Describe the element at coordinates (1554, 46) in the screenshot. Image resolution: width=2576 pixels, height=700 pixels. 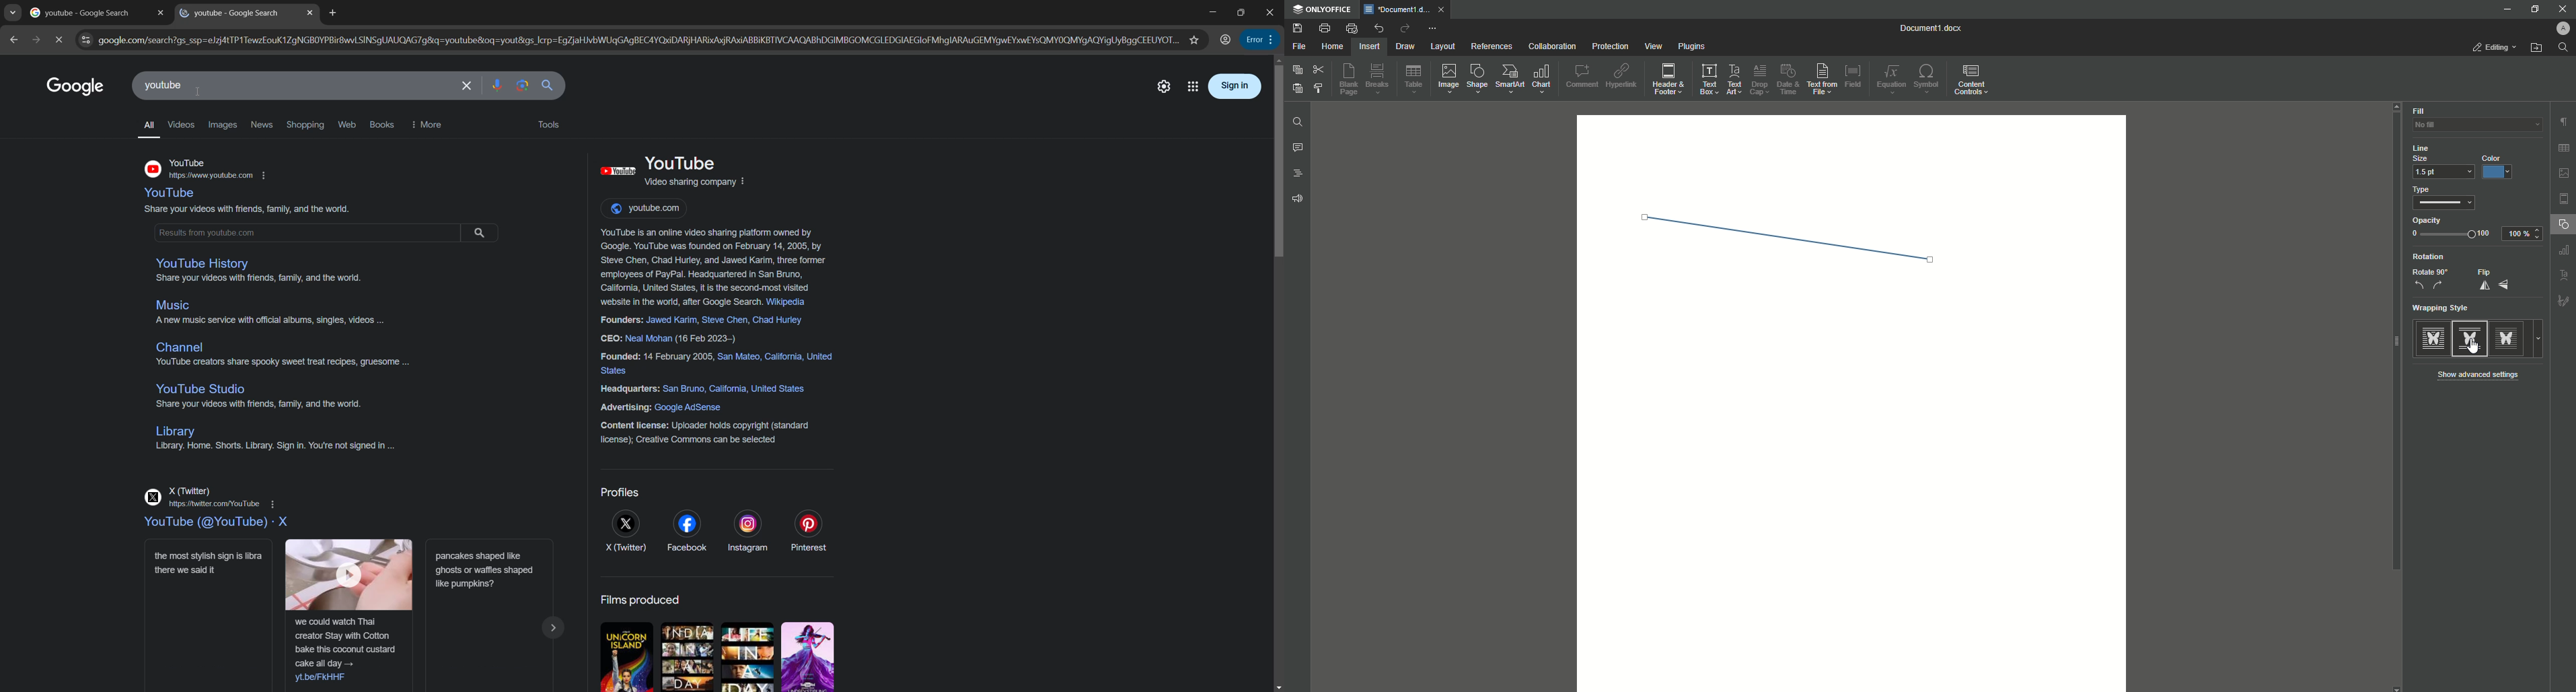
I see `Collaboration` at that location.